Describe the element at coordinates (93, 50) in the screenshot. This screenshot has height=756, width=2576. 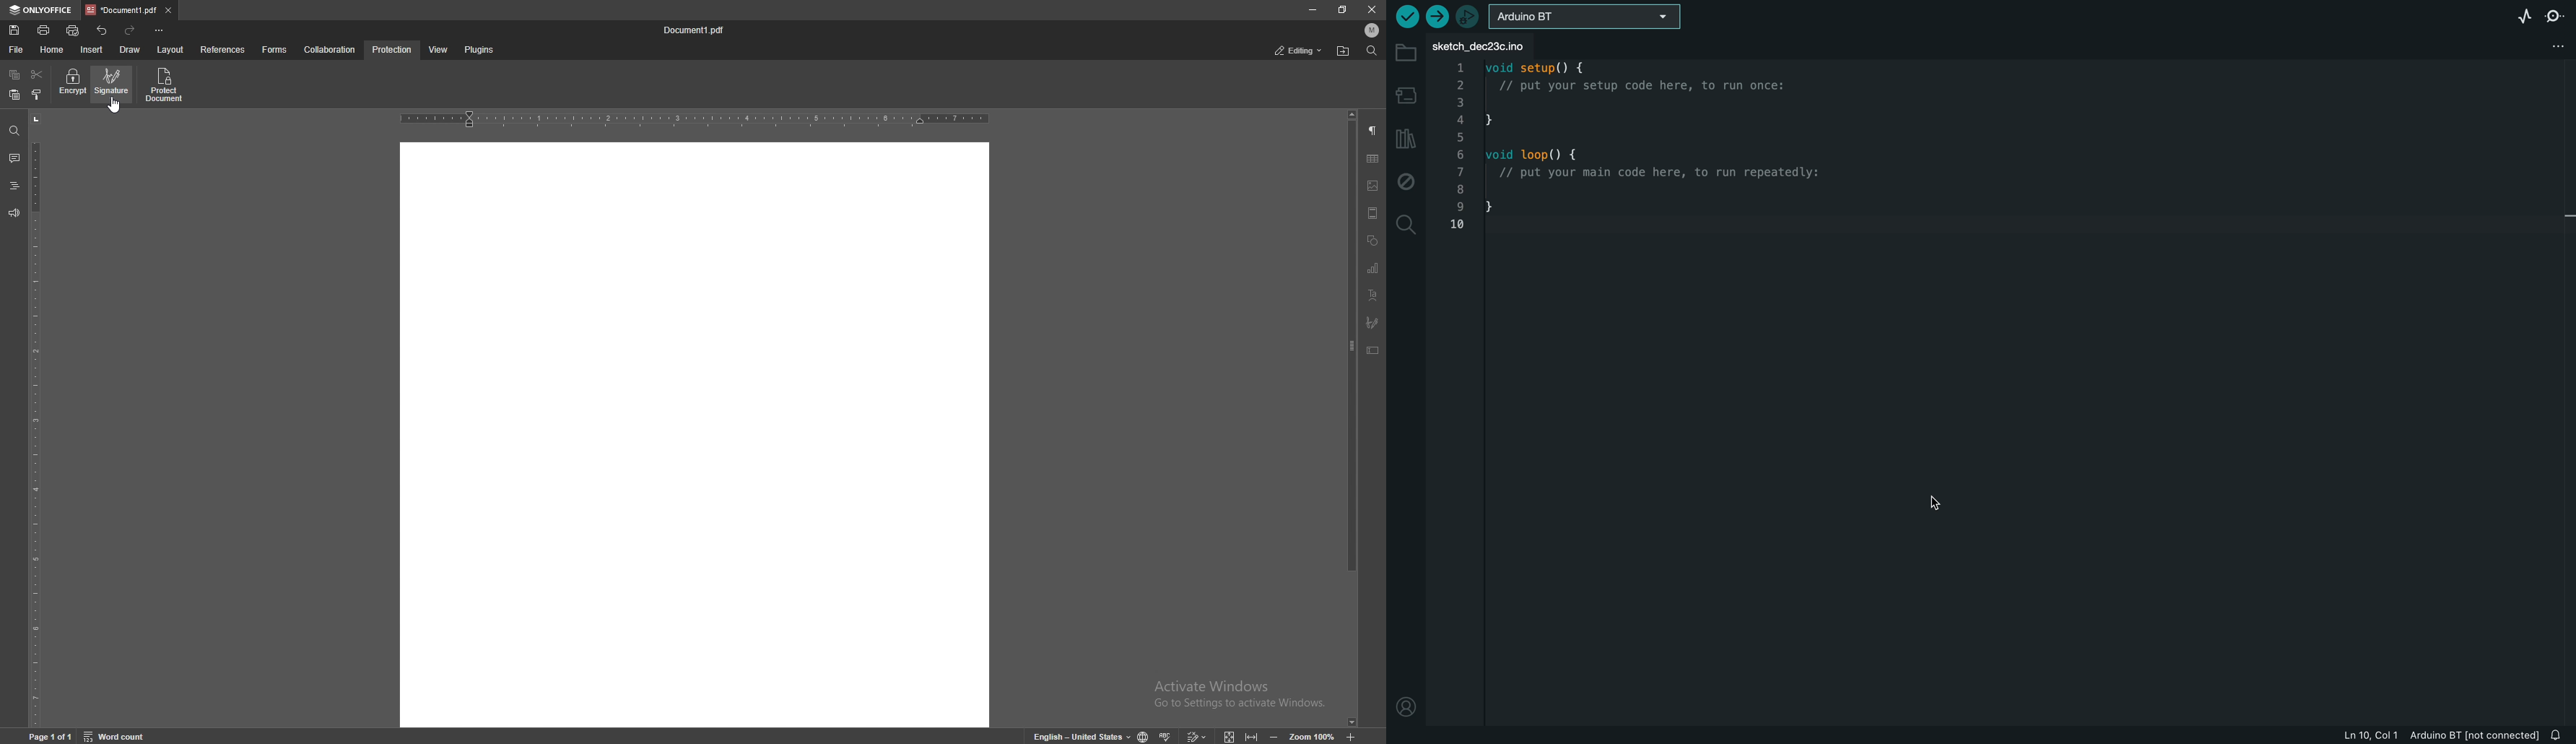
I see `insert` at that location.